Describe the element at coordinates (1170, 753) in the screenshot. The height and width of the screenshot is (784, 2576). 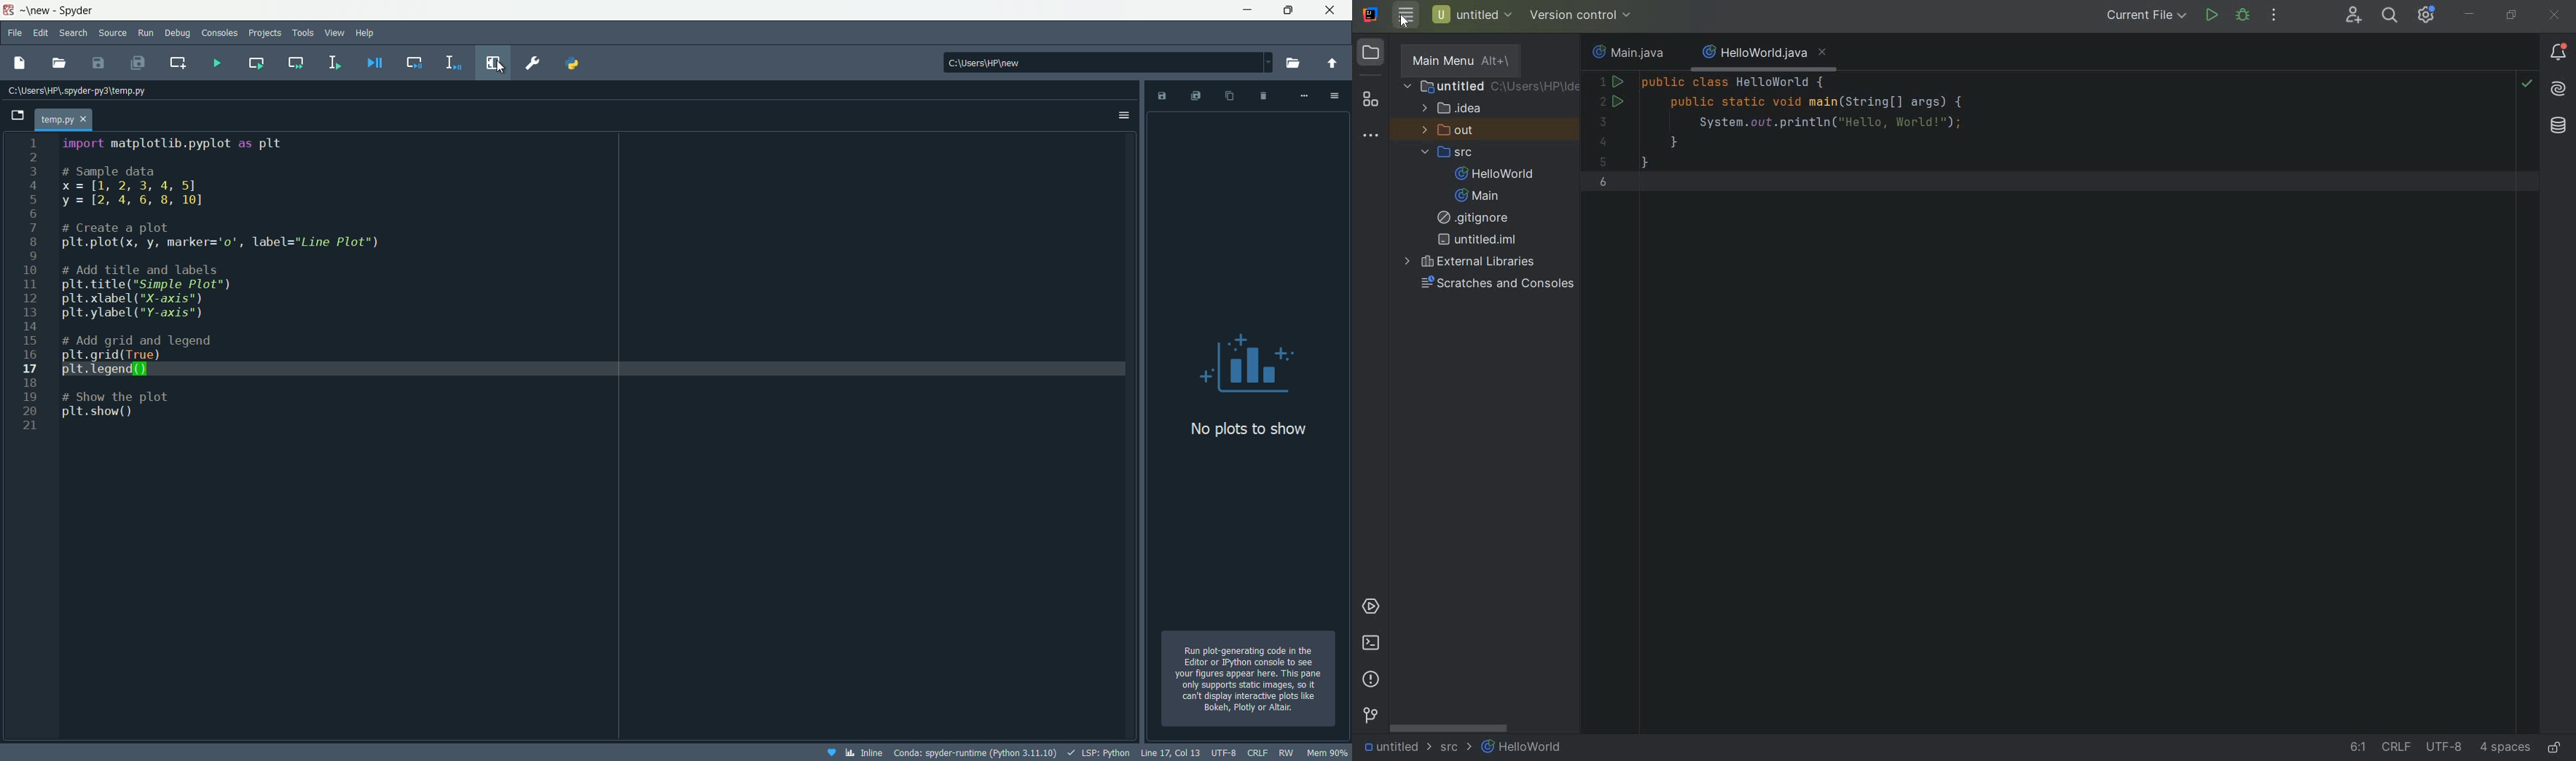
I see `cursor position` at that location.